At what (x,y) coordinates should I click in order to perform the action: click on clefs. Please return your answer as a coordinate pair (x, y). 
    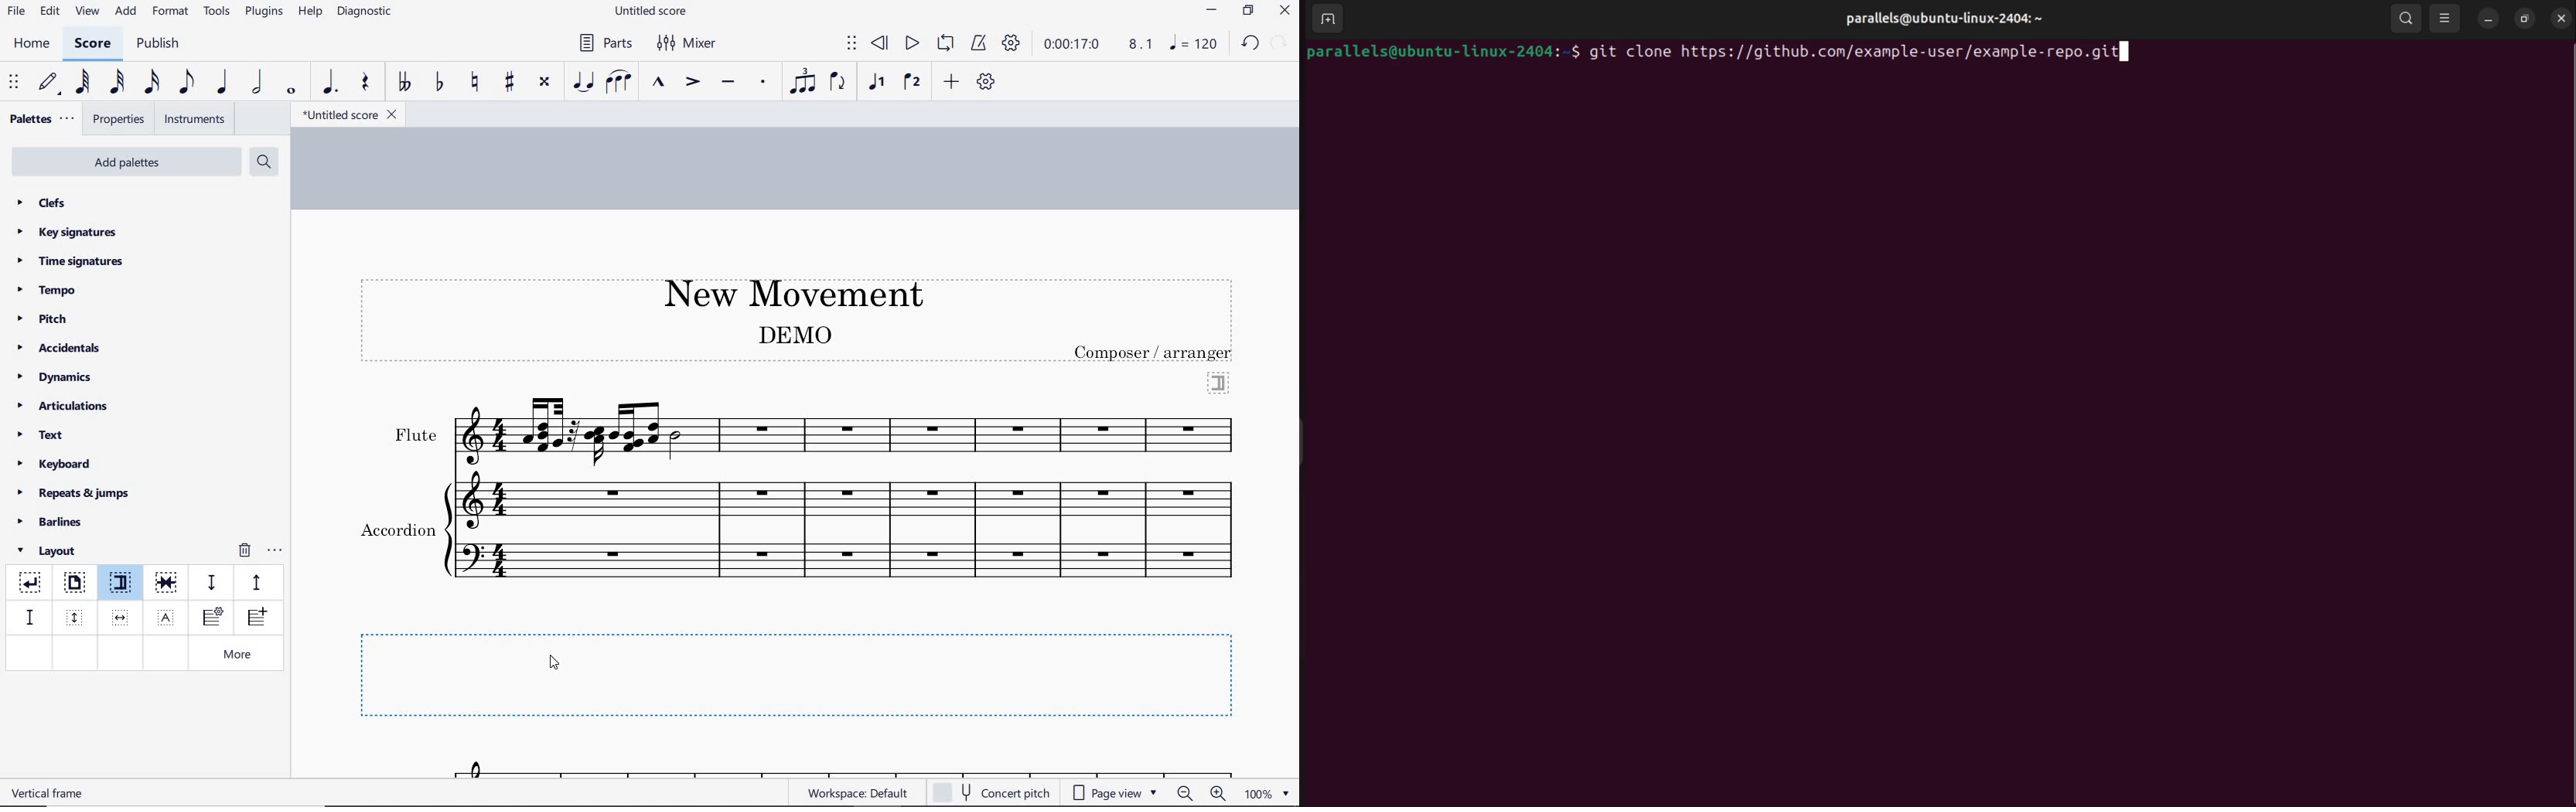
    Looking at the image, I should click on (43, 203).